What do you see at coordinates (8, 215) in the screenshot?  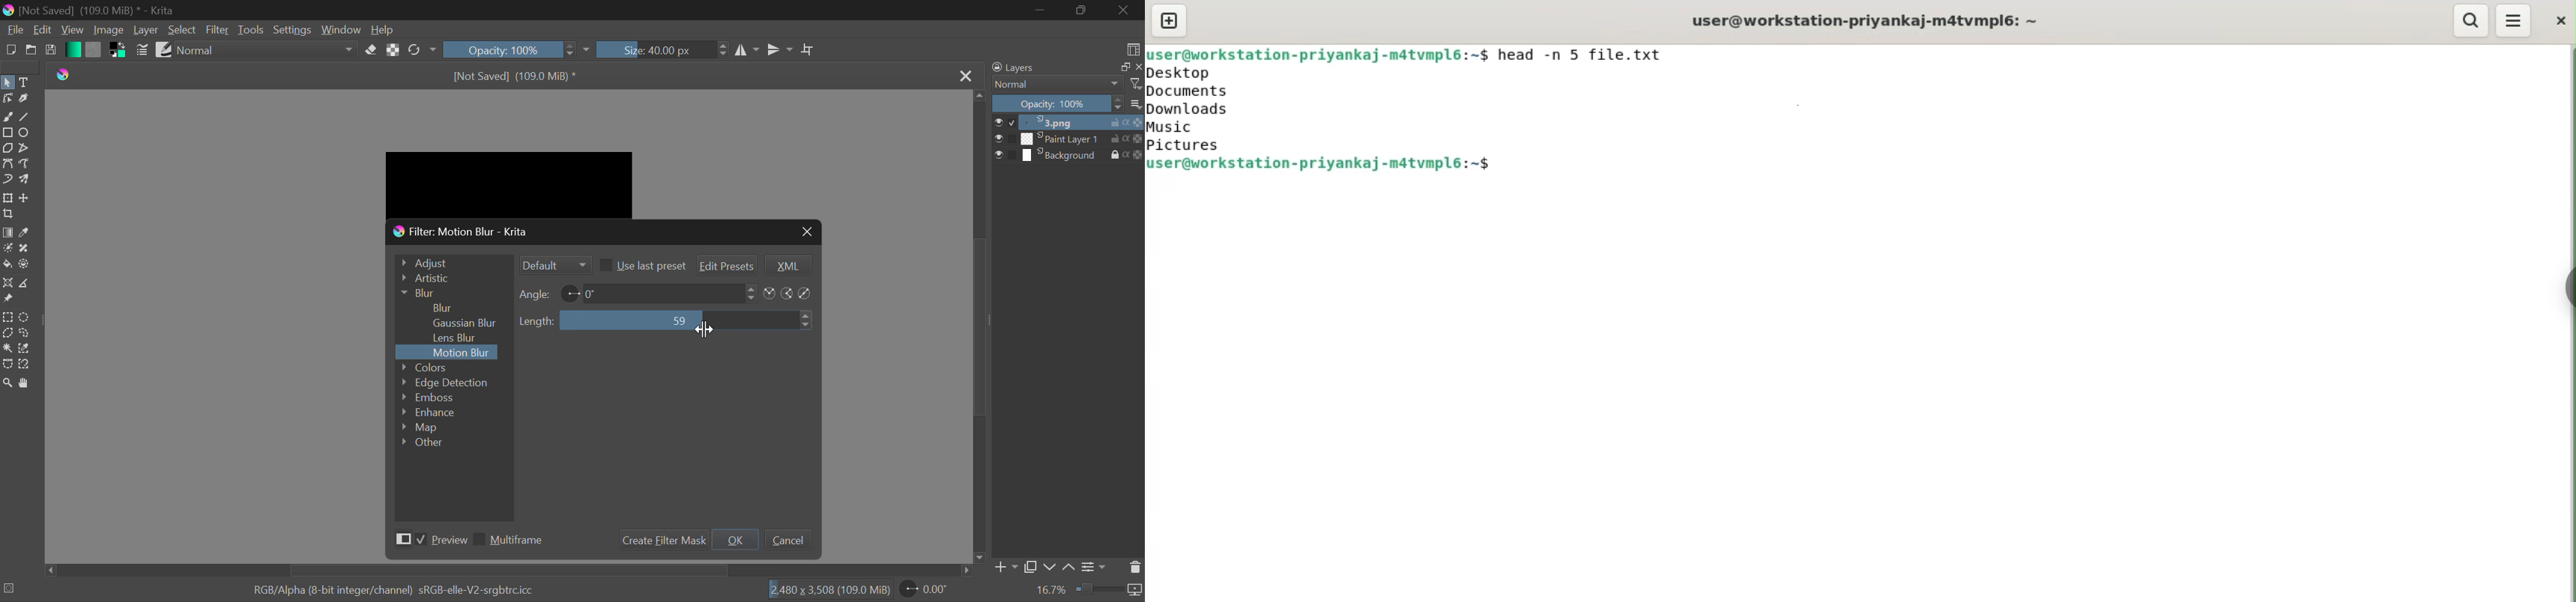 I see `Crop` at bounding box center [8, 215].